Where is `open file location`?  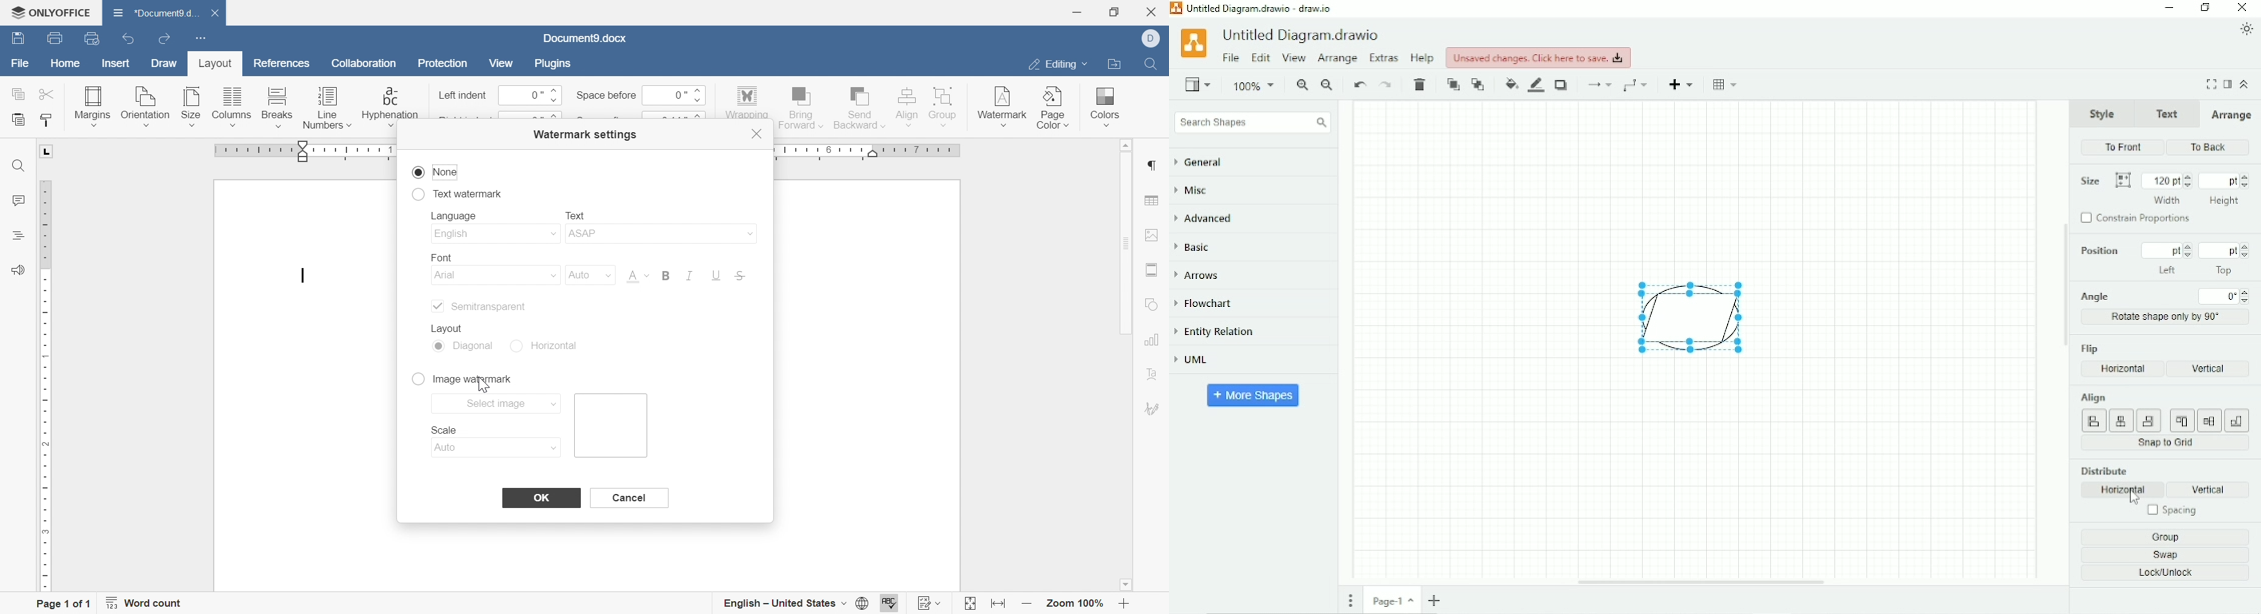 open file location is located at coordinates (1113, 65).